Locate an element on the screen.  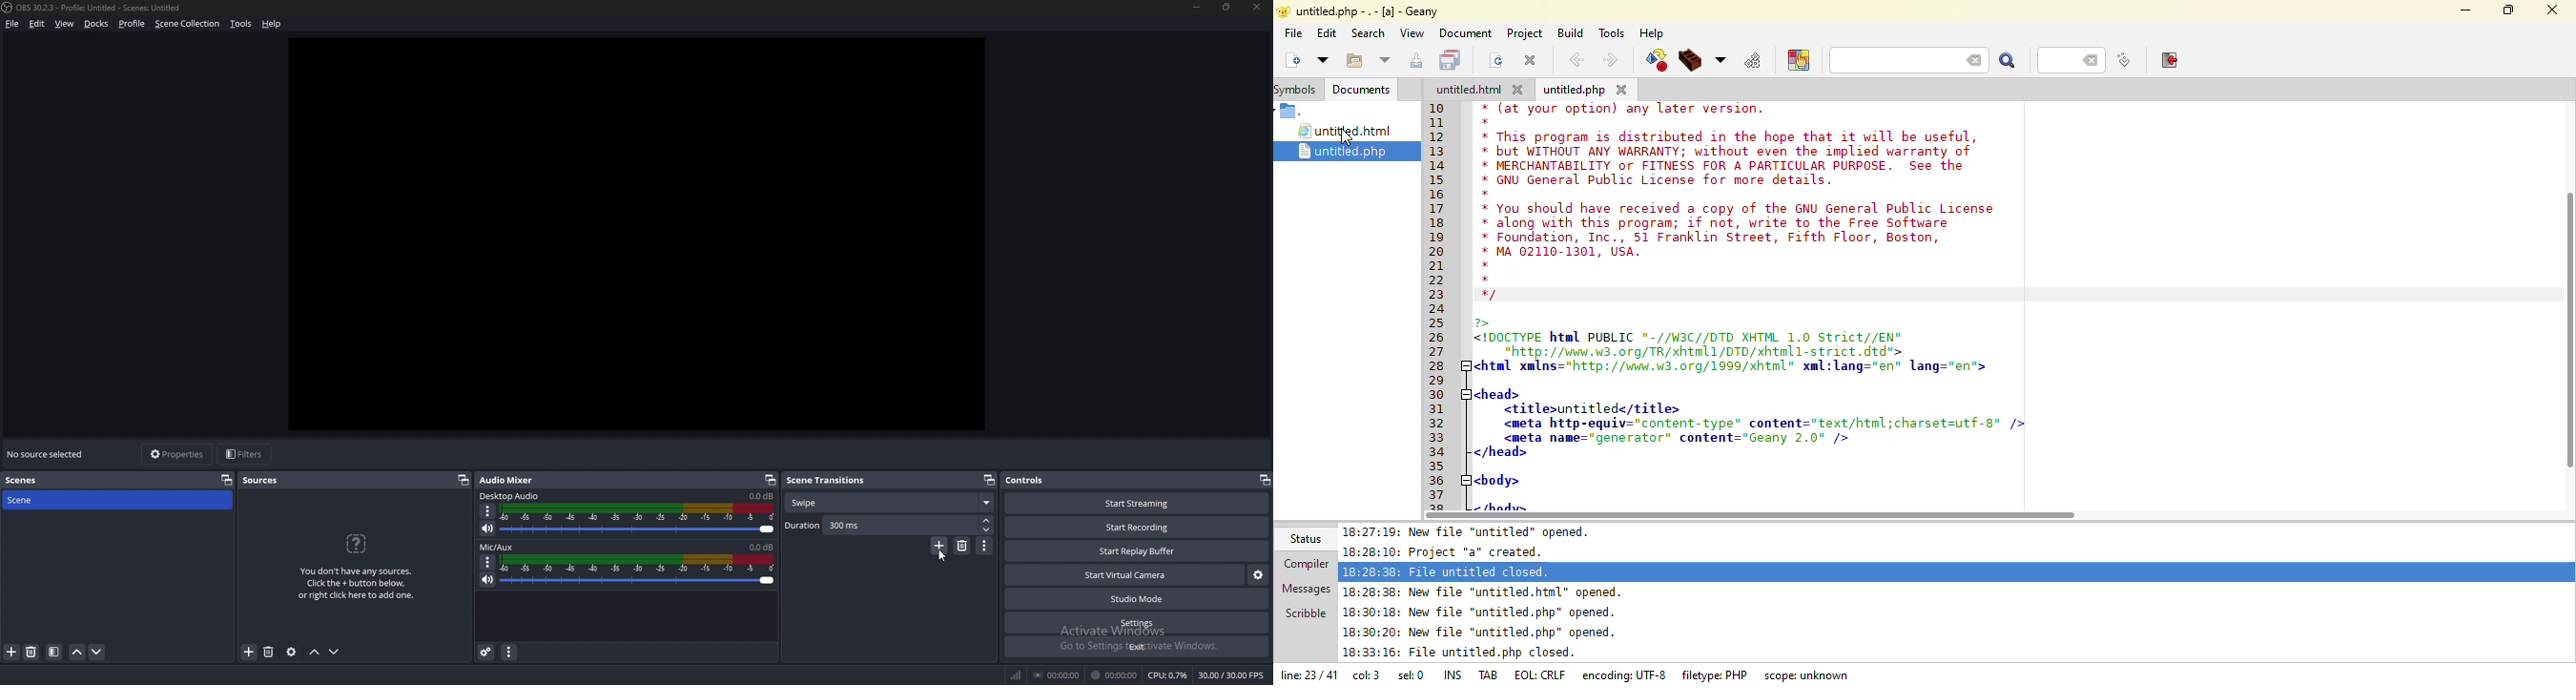
duration is located at coordinates (881, 525).